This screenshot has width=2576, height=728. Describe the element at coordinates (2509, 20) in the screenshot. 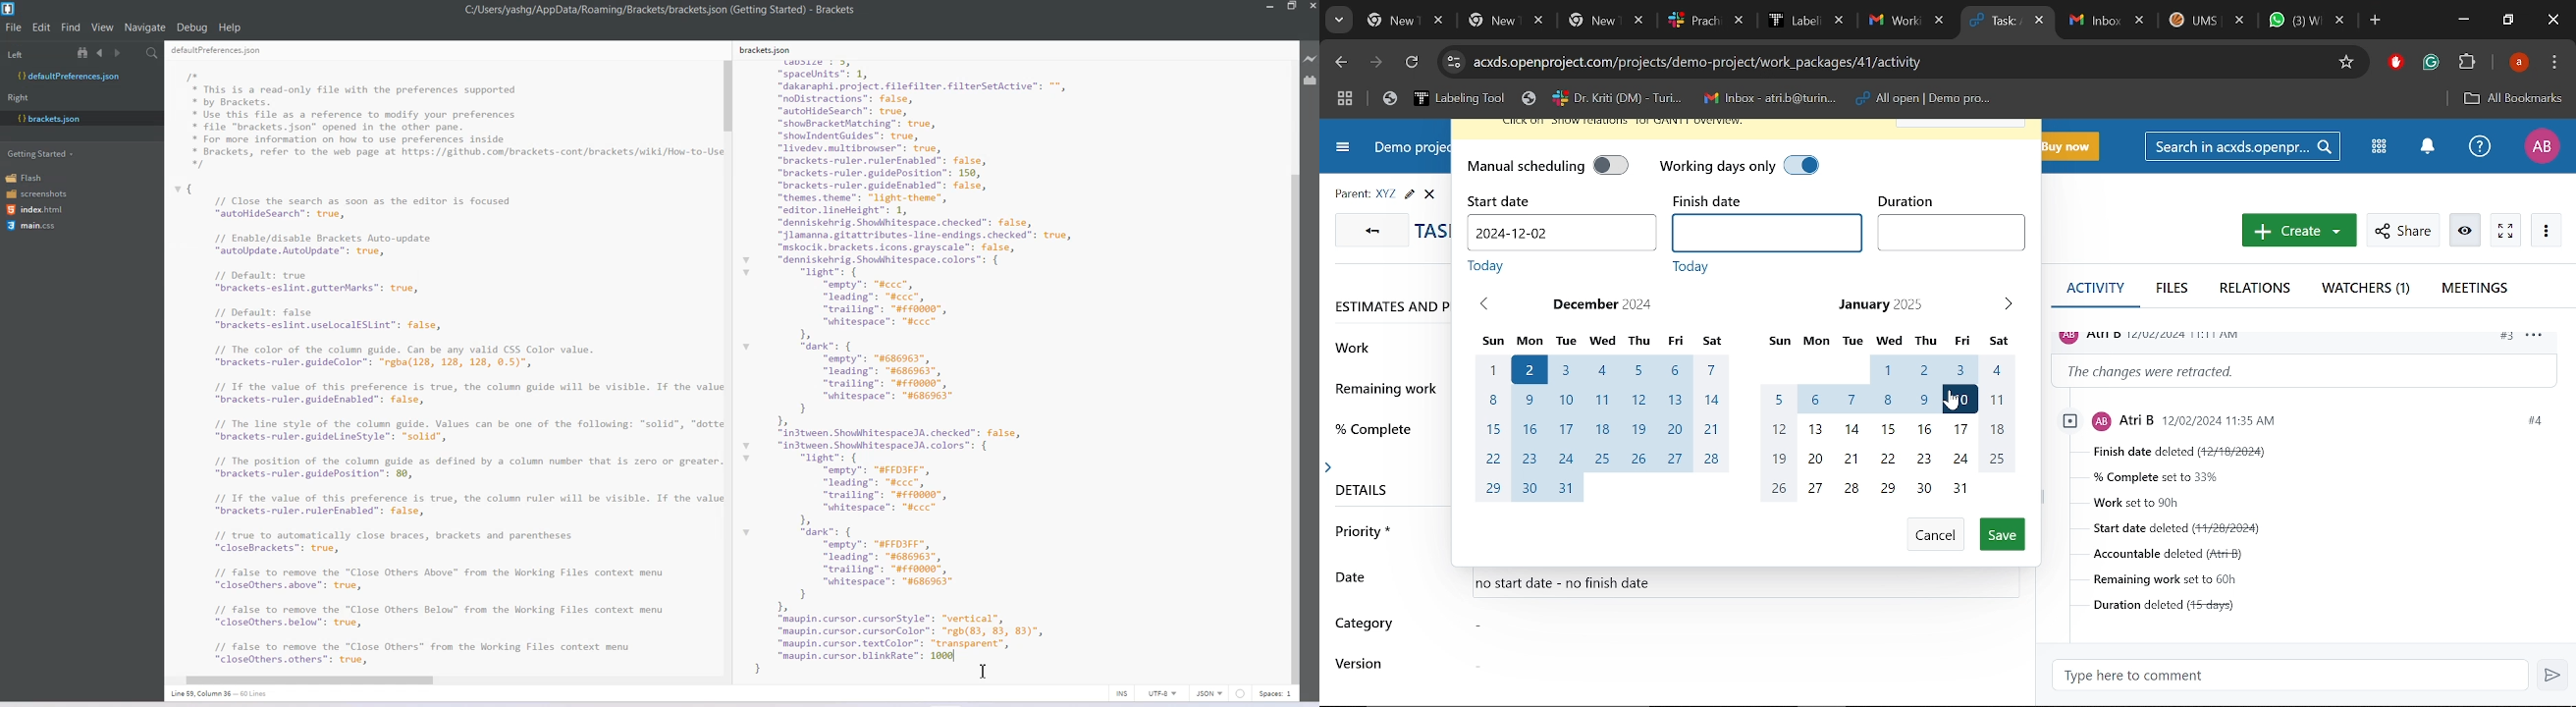

I see `Restore down` at that location.